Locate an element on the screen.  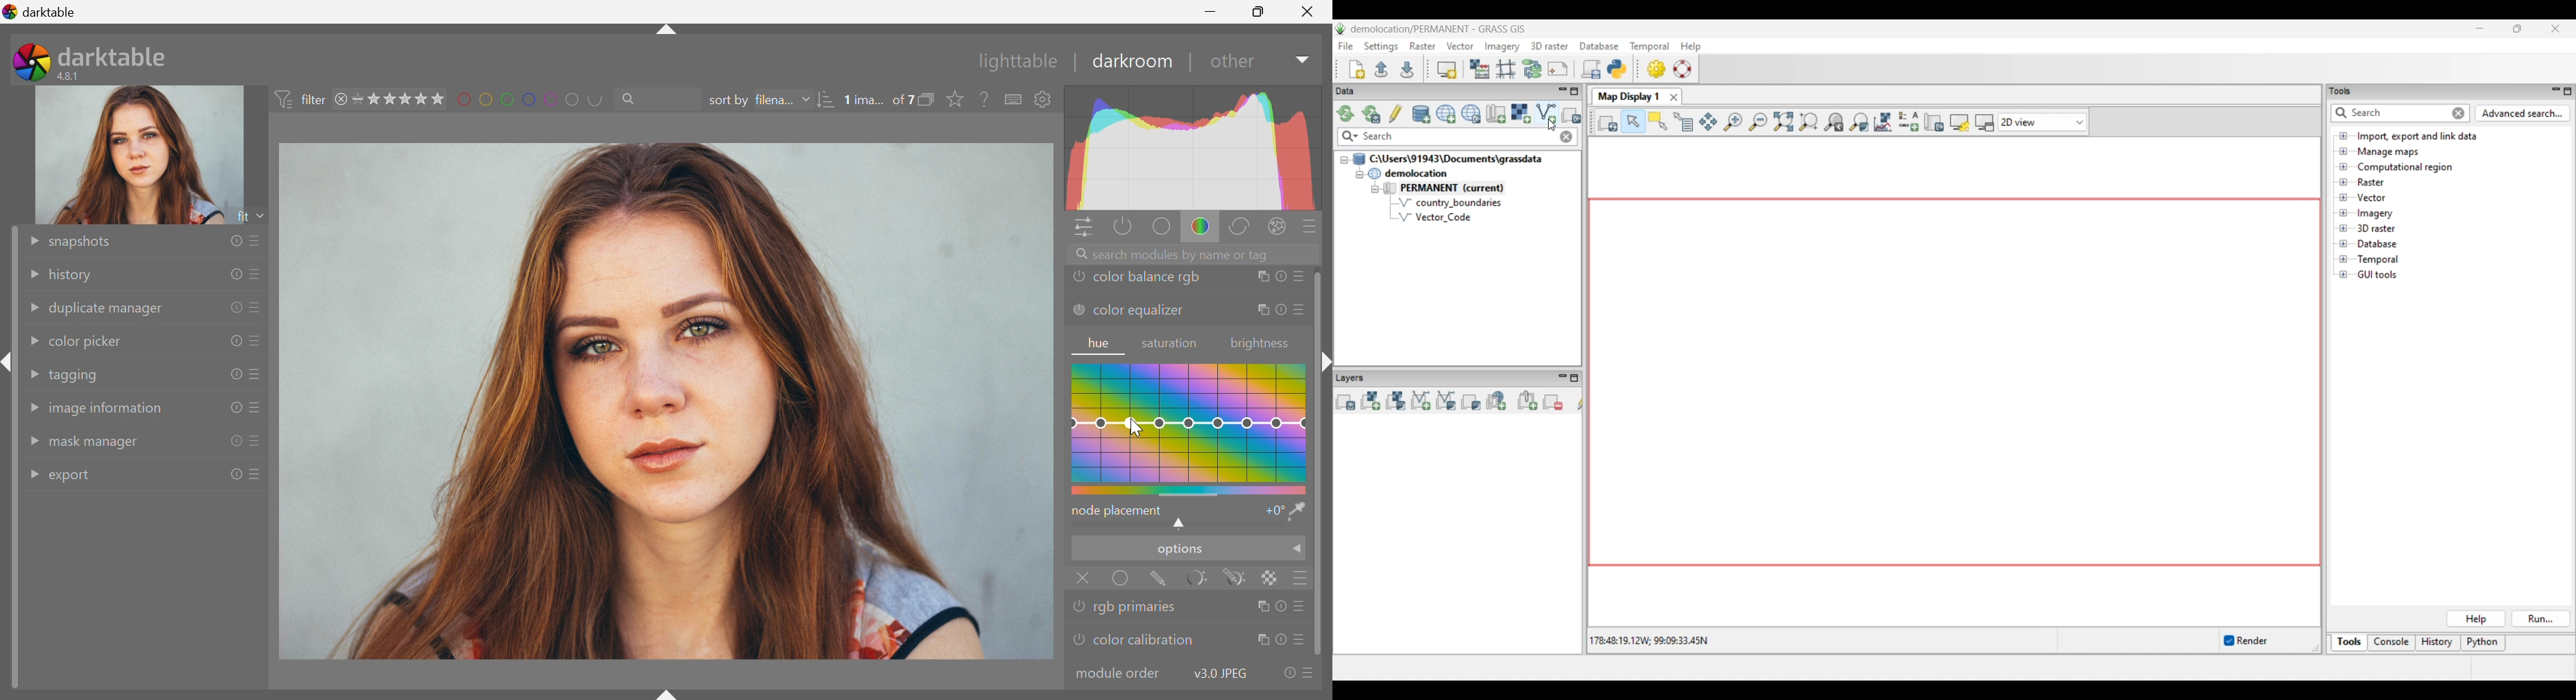
filter is located at coordinates (299, 97).